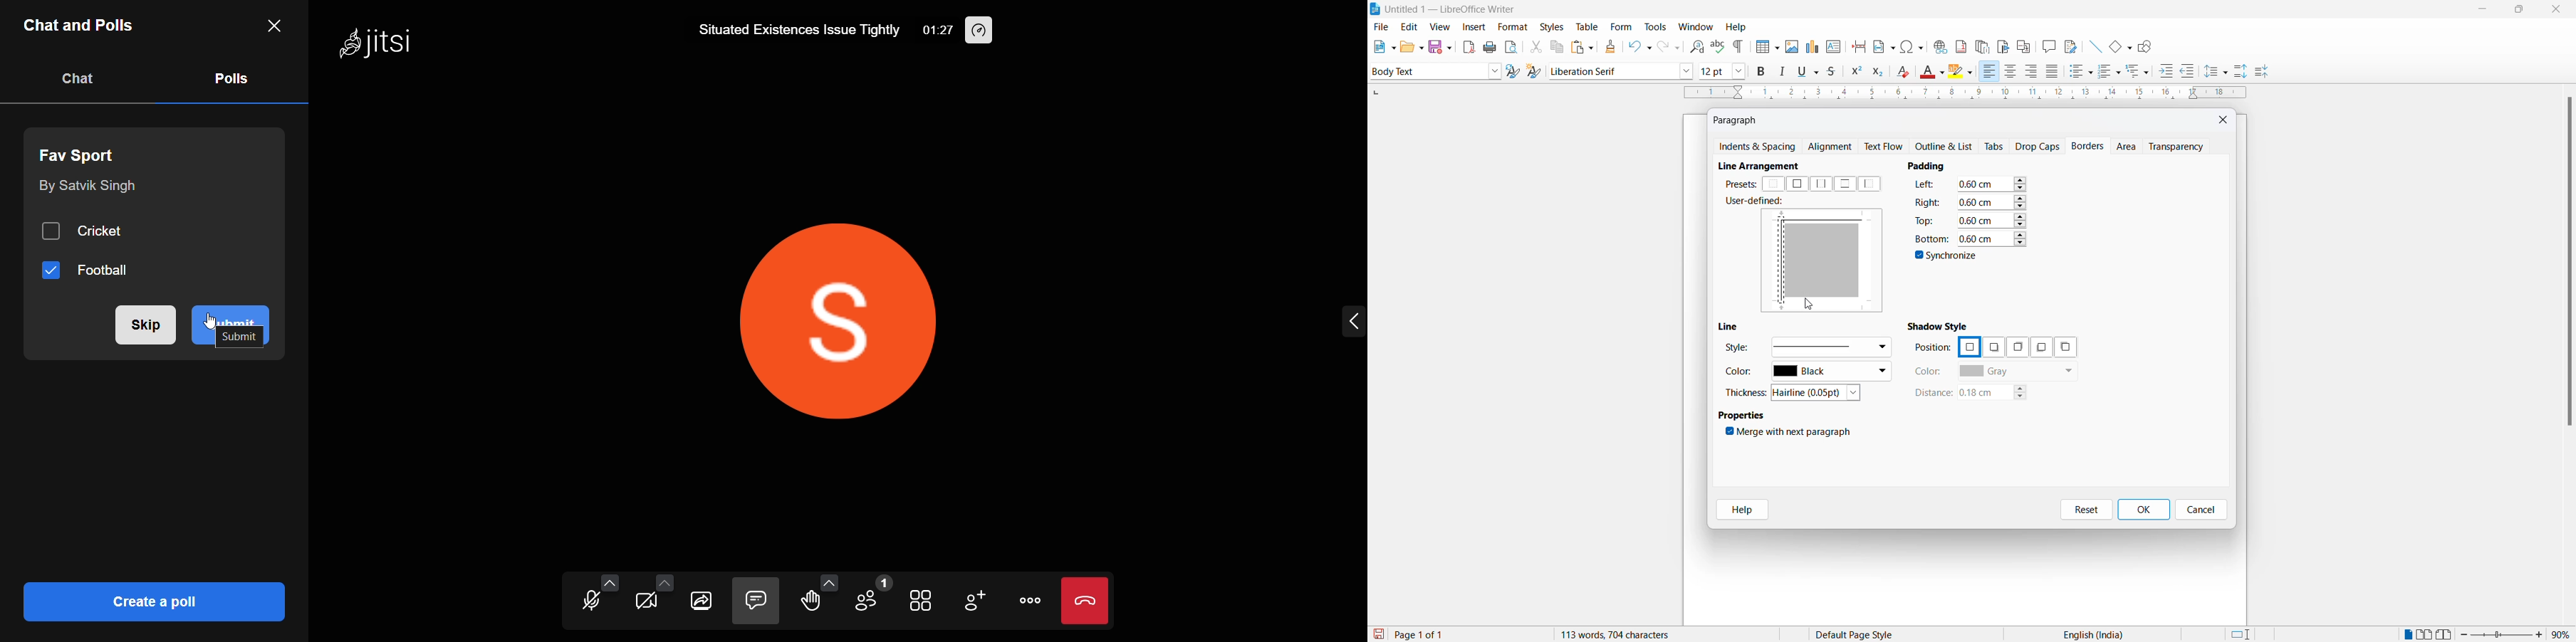 The width and height of the screenshot is (2576, 644). Describe the element at coordinates (886, 315) in the screenshot. I see `display picture` at that location.